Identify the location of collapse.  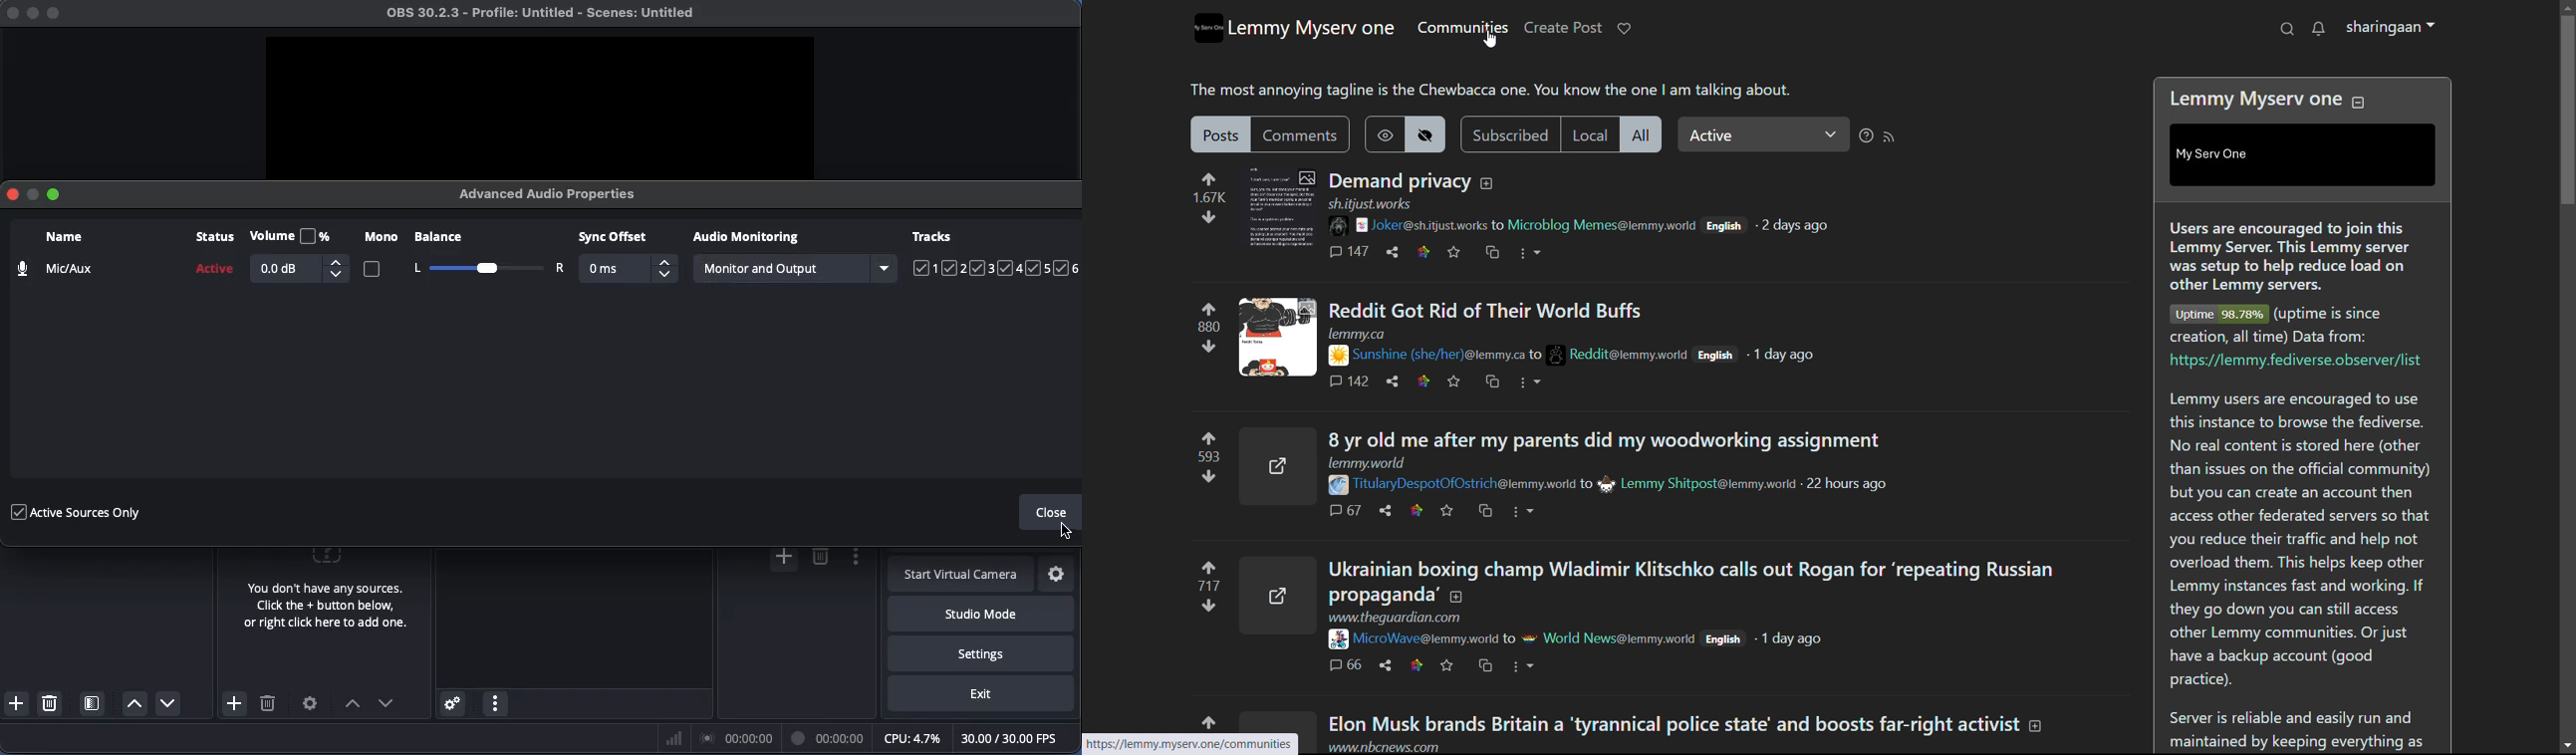
(2358, 103).